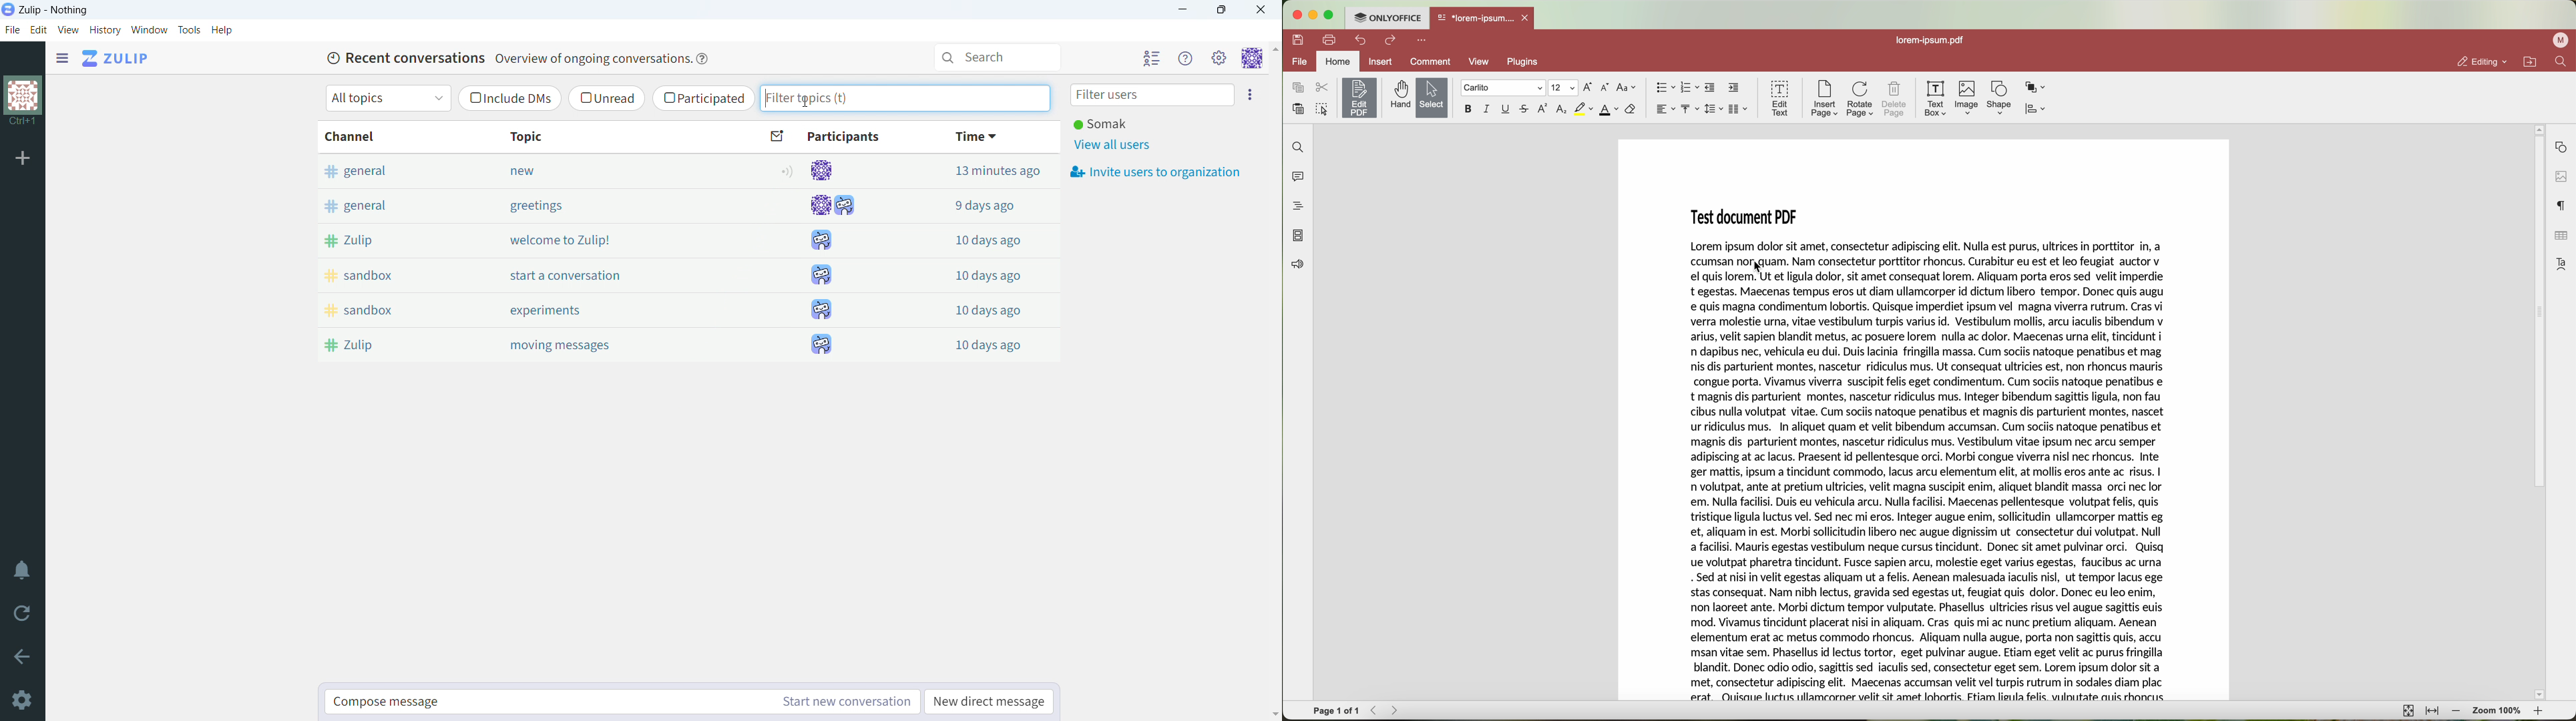  I want to click on open file location, so click(2529, 61).